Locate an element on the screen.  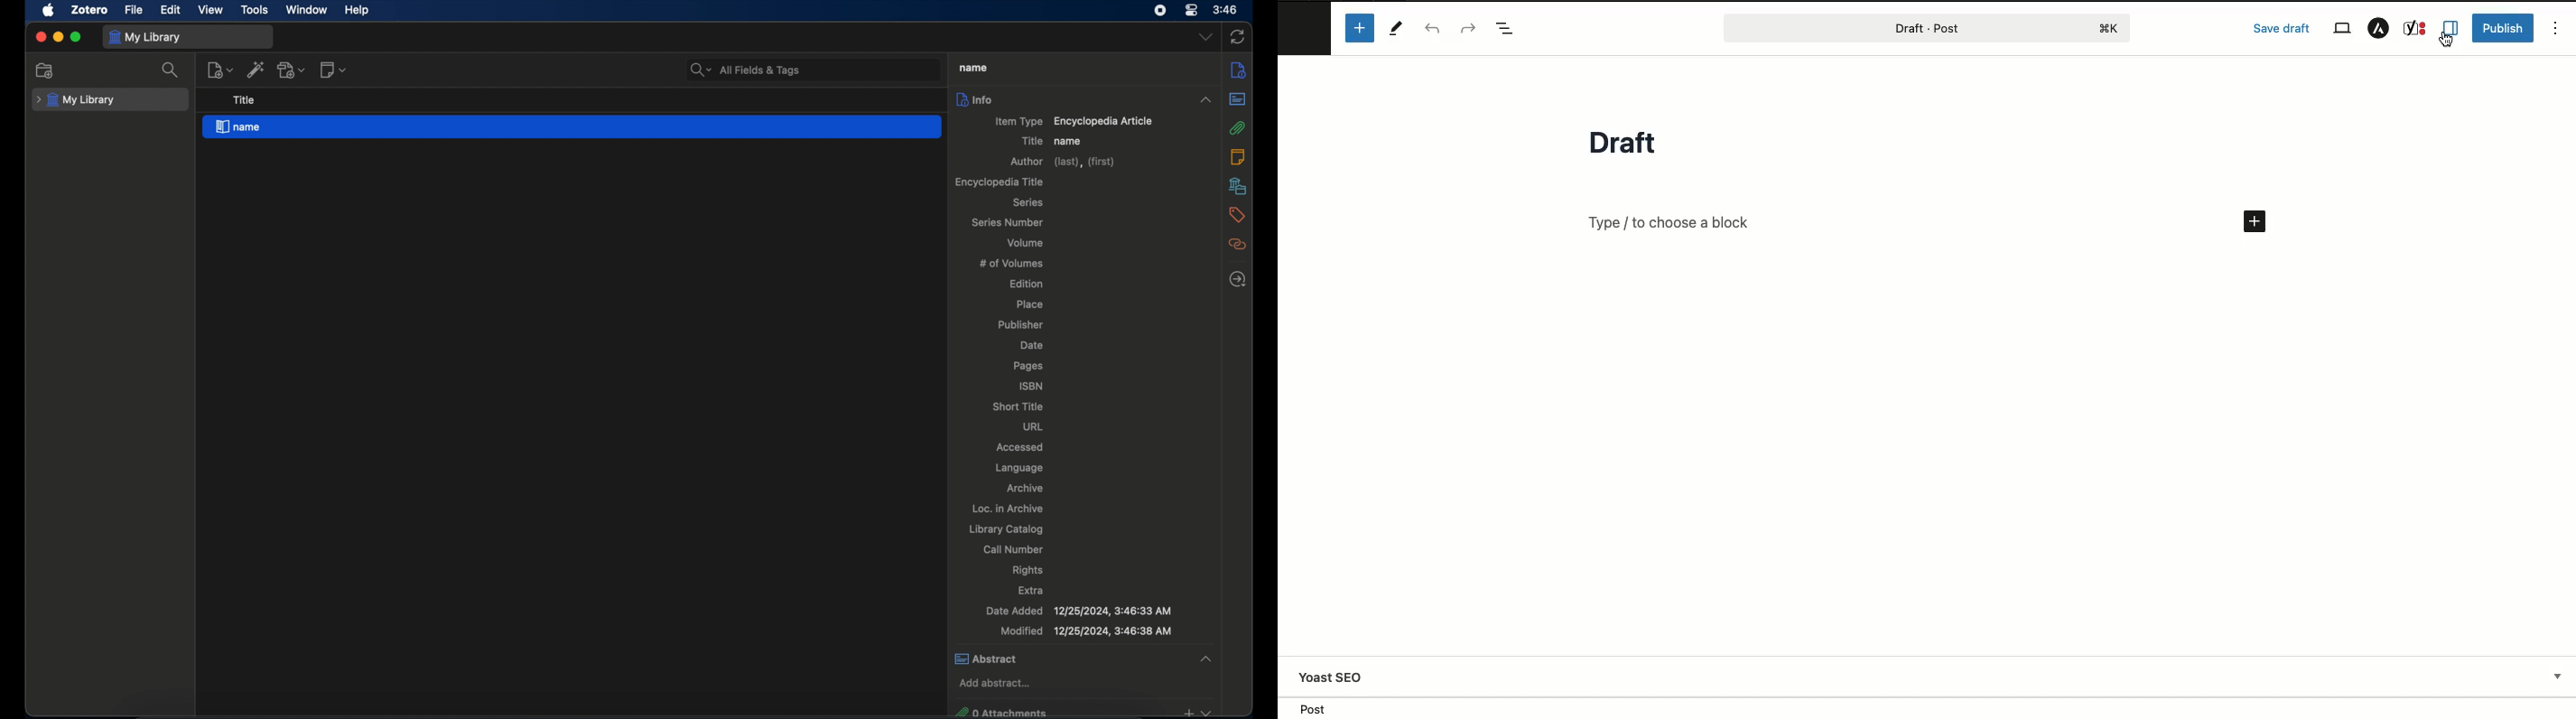
Title is located at coordinates (1613, 141).